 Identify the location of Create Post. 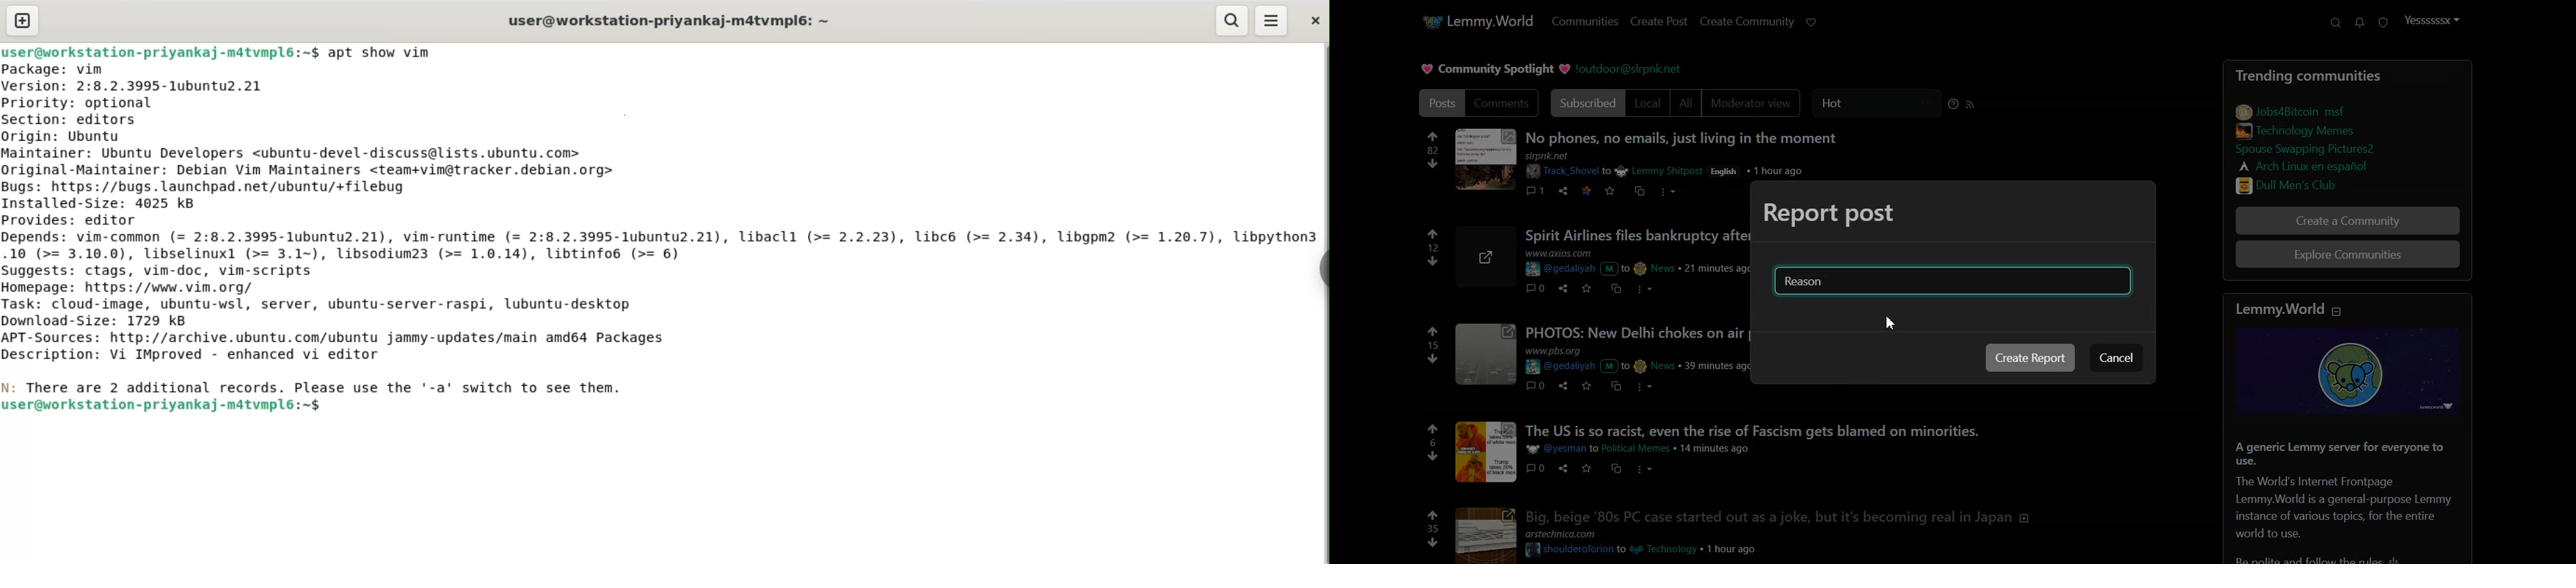
(1658, 21).